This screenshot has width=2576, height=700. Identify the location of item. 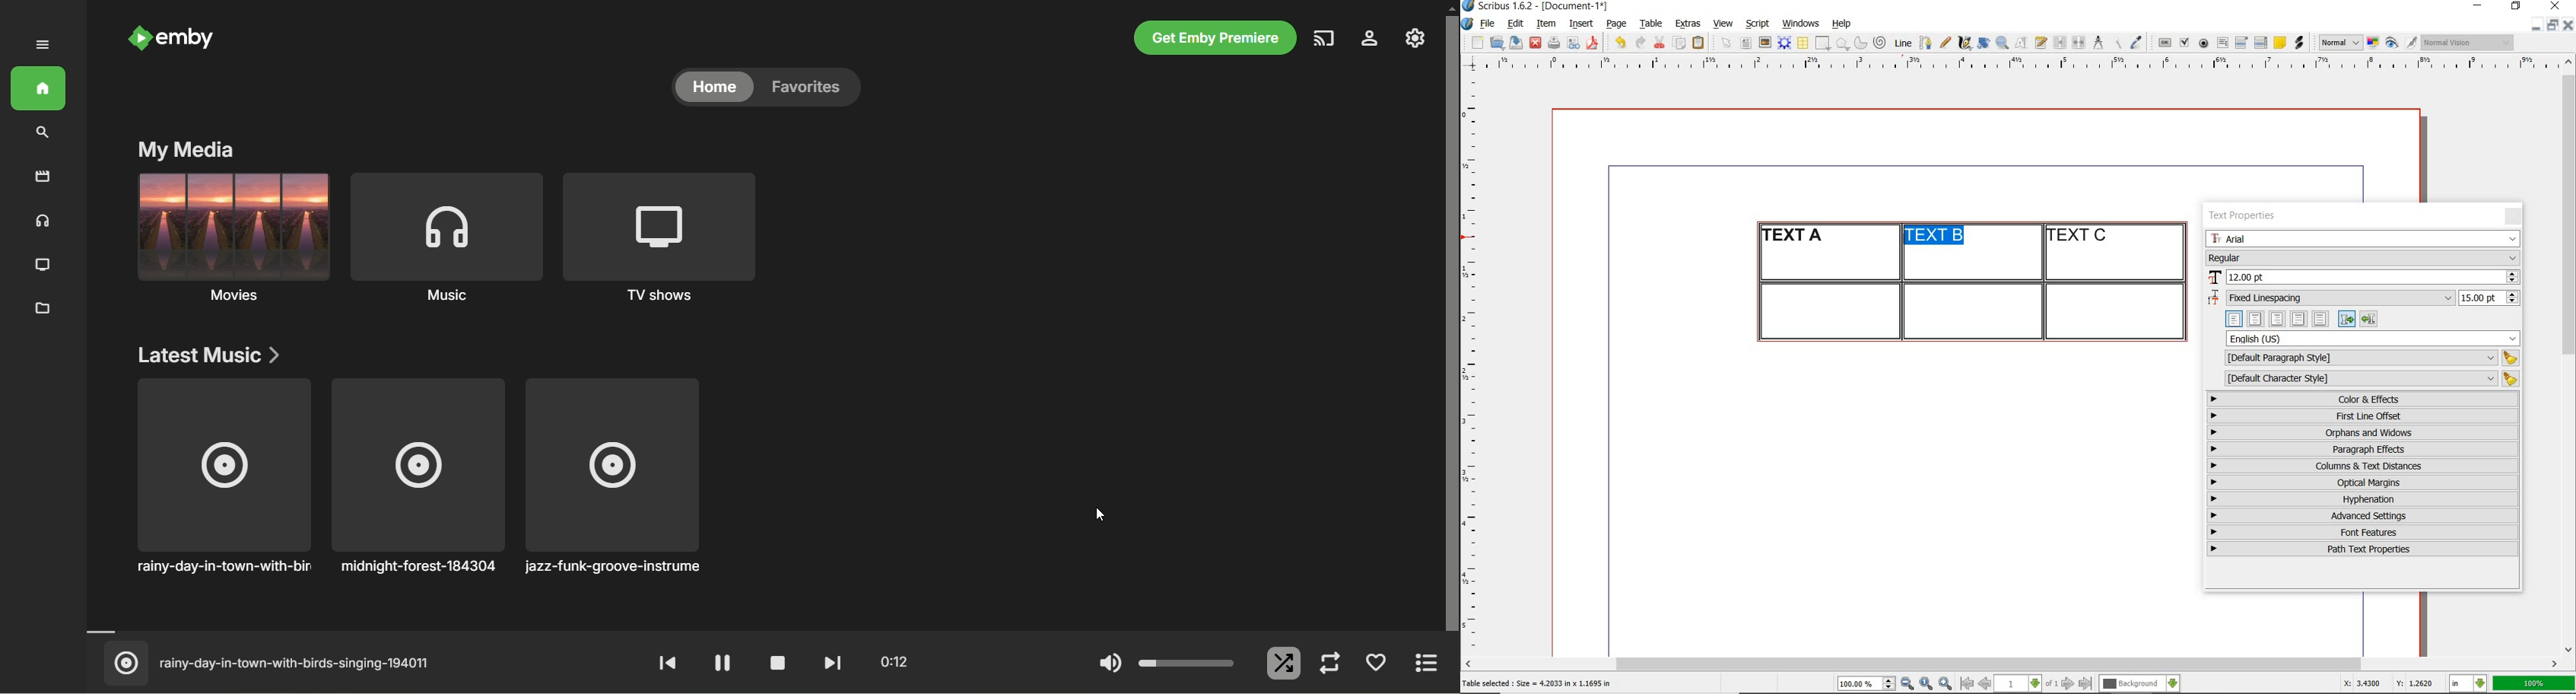
(1545, 24).